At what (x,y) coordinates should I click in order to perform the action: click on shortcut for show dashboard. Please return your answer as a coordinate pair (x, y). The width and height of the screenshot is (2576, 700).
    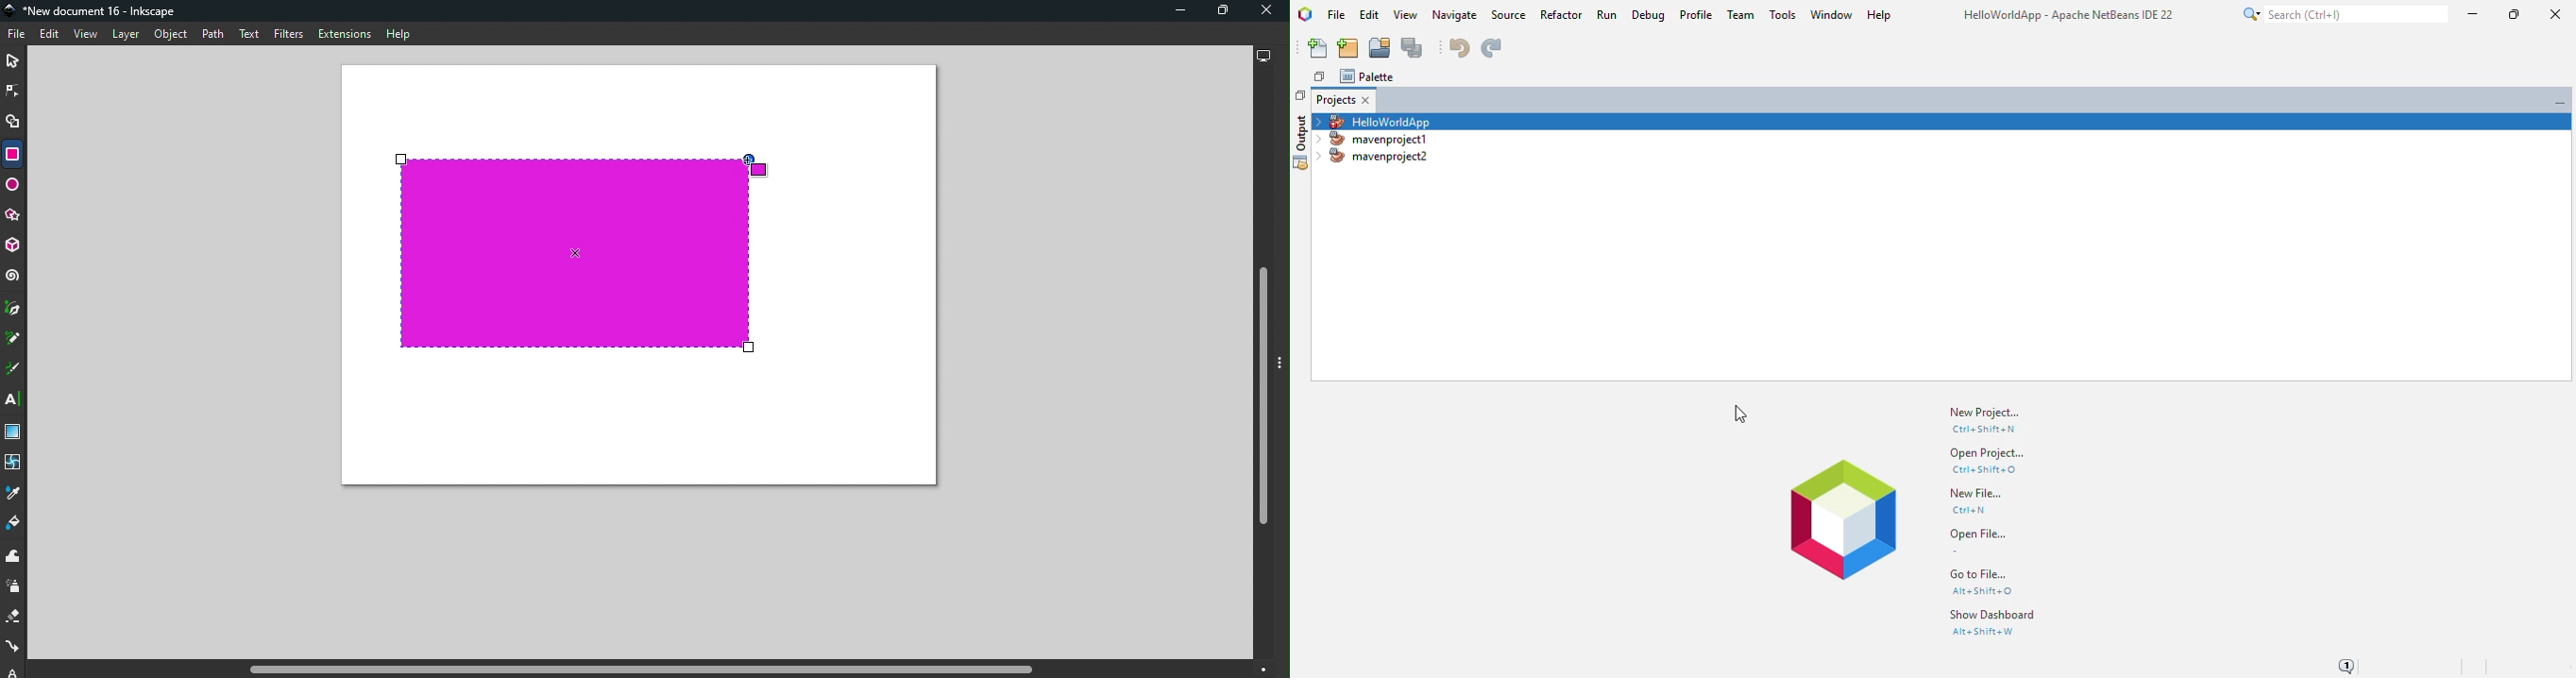
    Looking at the image, I should click on (1983, 632).